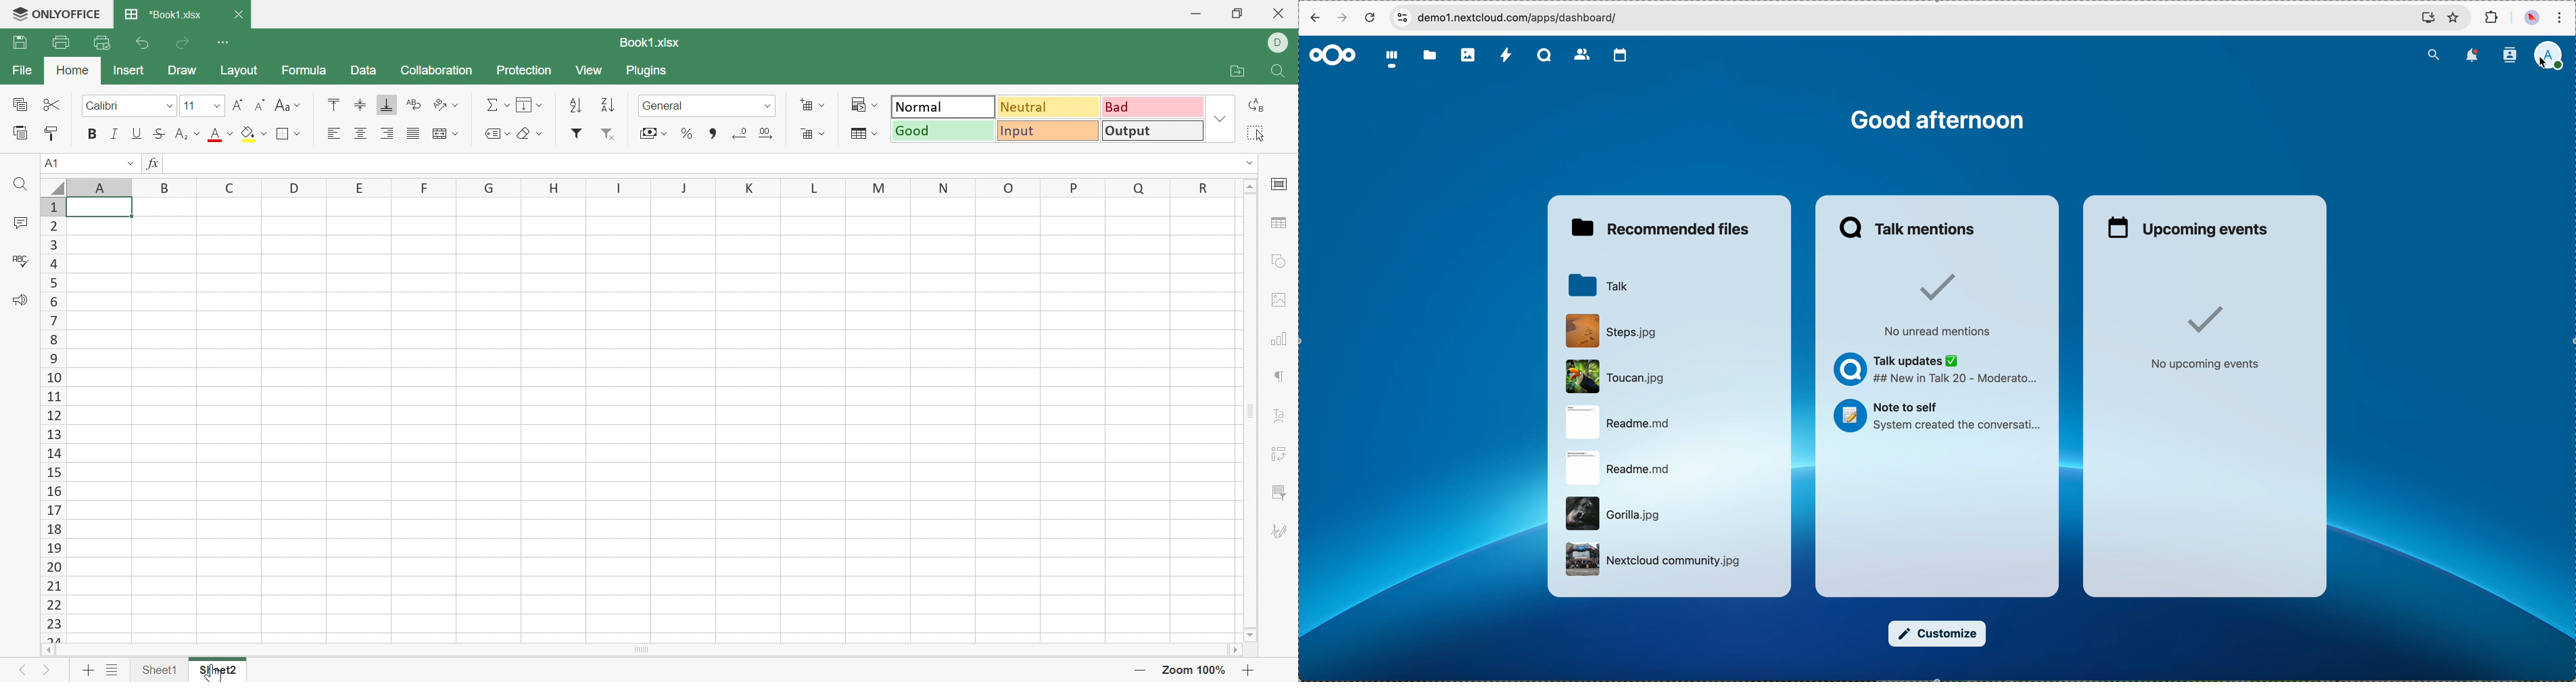 This screenshot has width=2576, height=700. Describe the element at coordinates (281, 105) in the screenshot. I see `Change case` at that location.